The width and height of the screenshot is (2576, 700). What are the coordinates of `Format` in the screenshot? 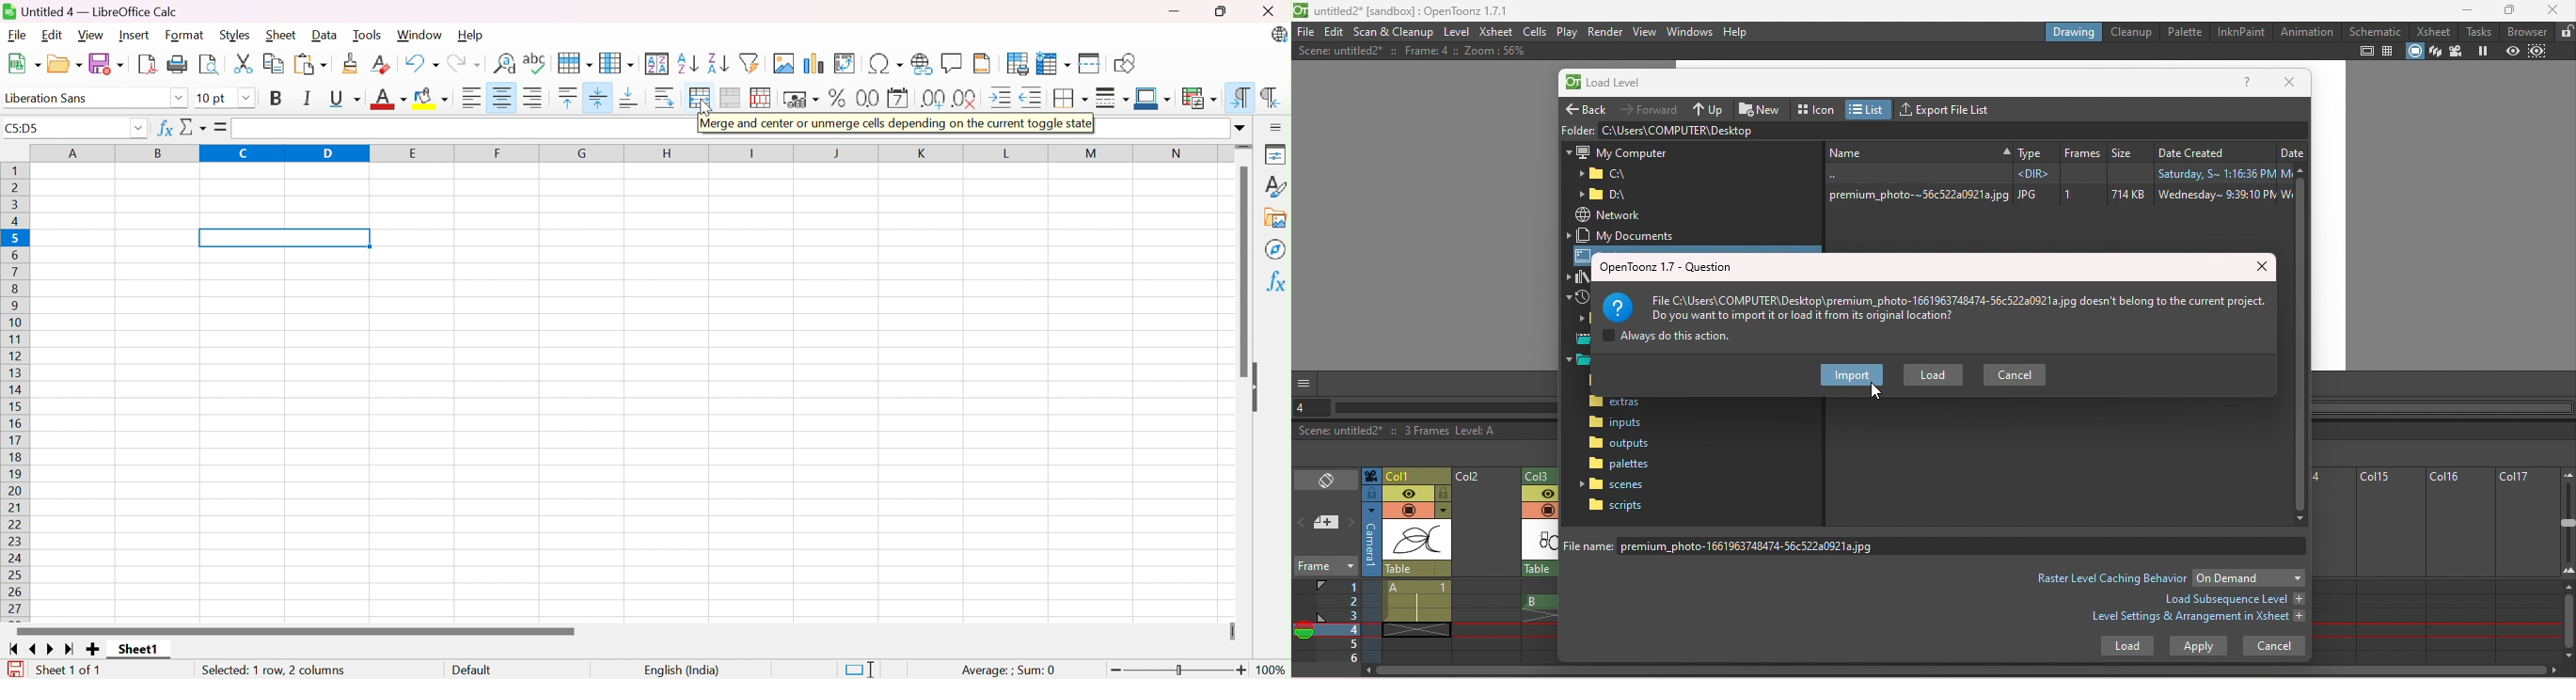 It's located at (185, 34).